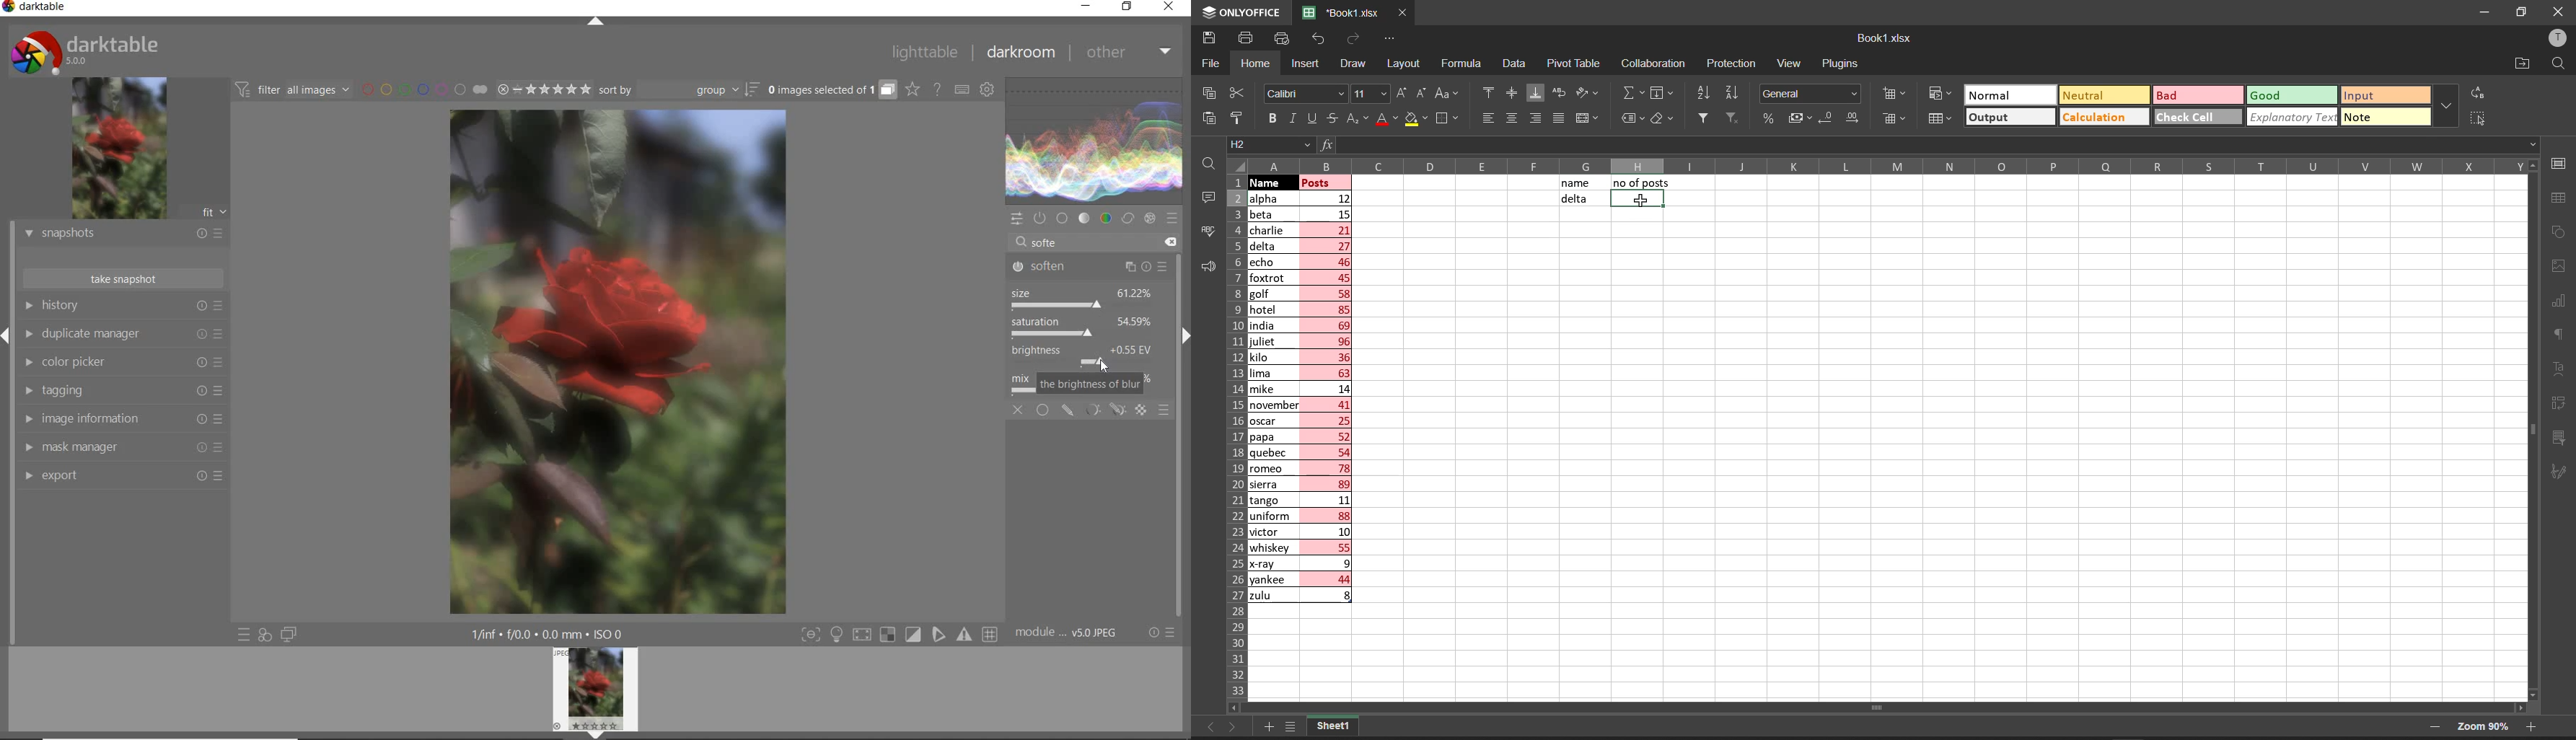  I want to click on name, so click(1577, 183).